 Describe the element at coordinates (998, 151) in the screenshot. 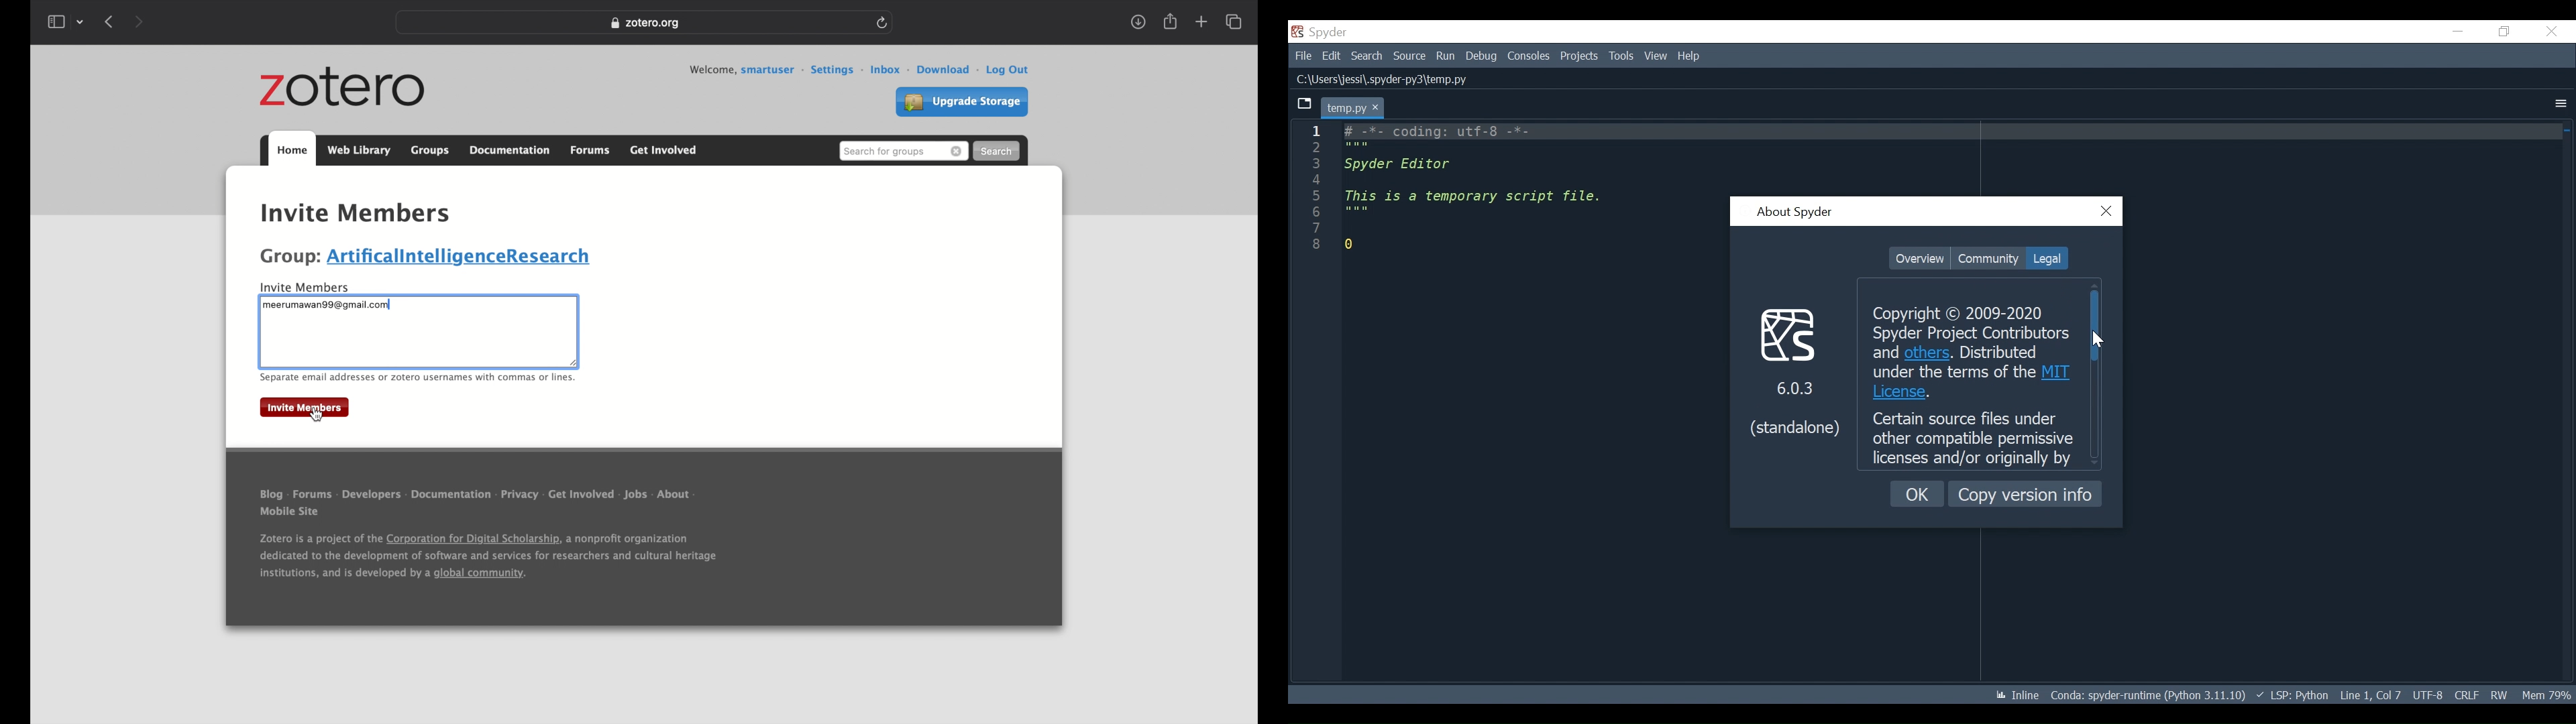

I see `search` at that location.